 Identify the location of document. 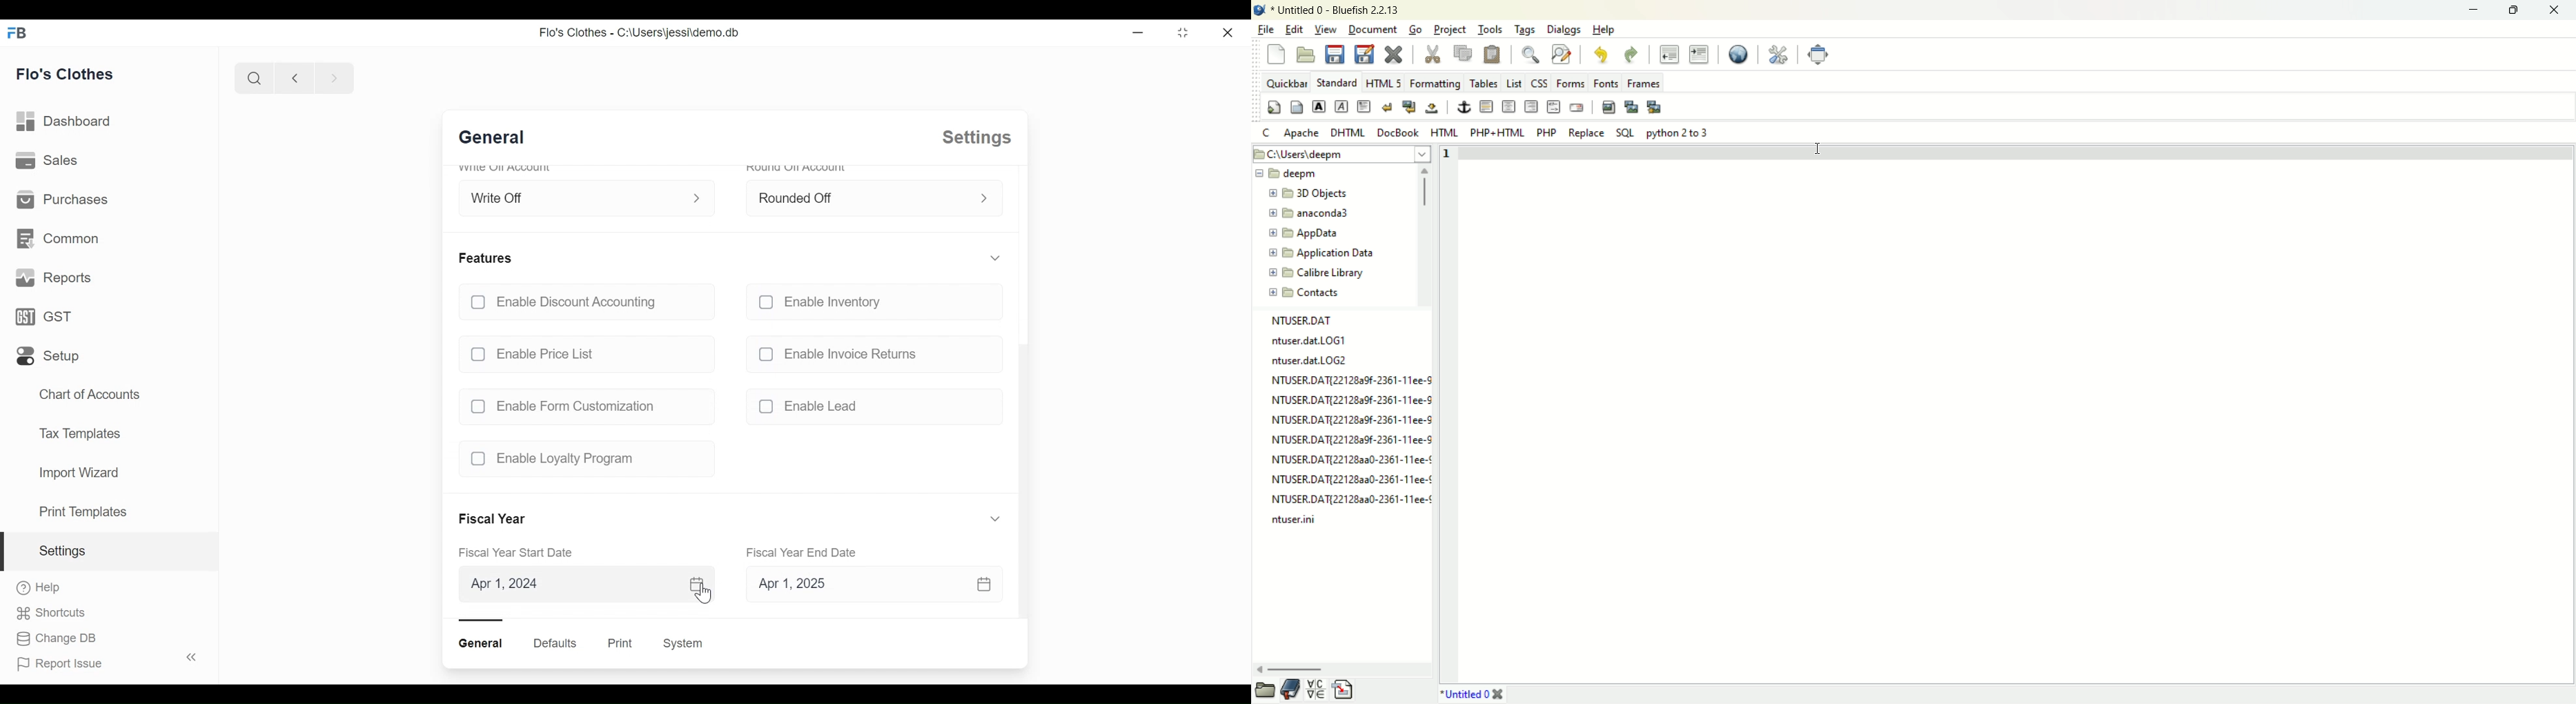
(1372, 29).